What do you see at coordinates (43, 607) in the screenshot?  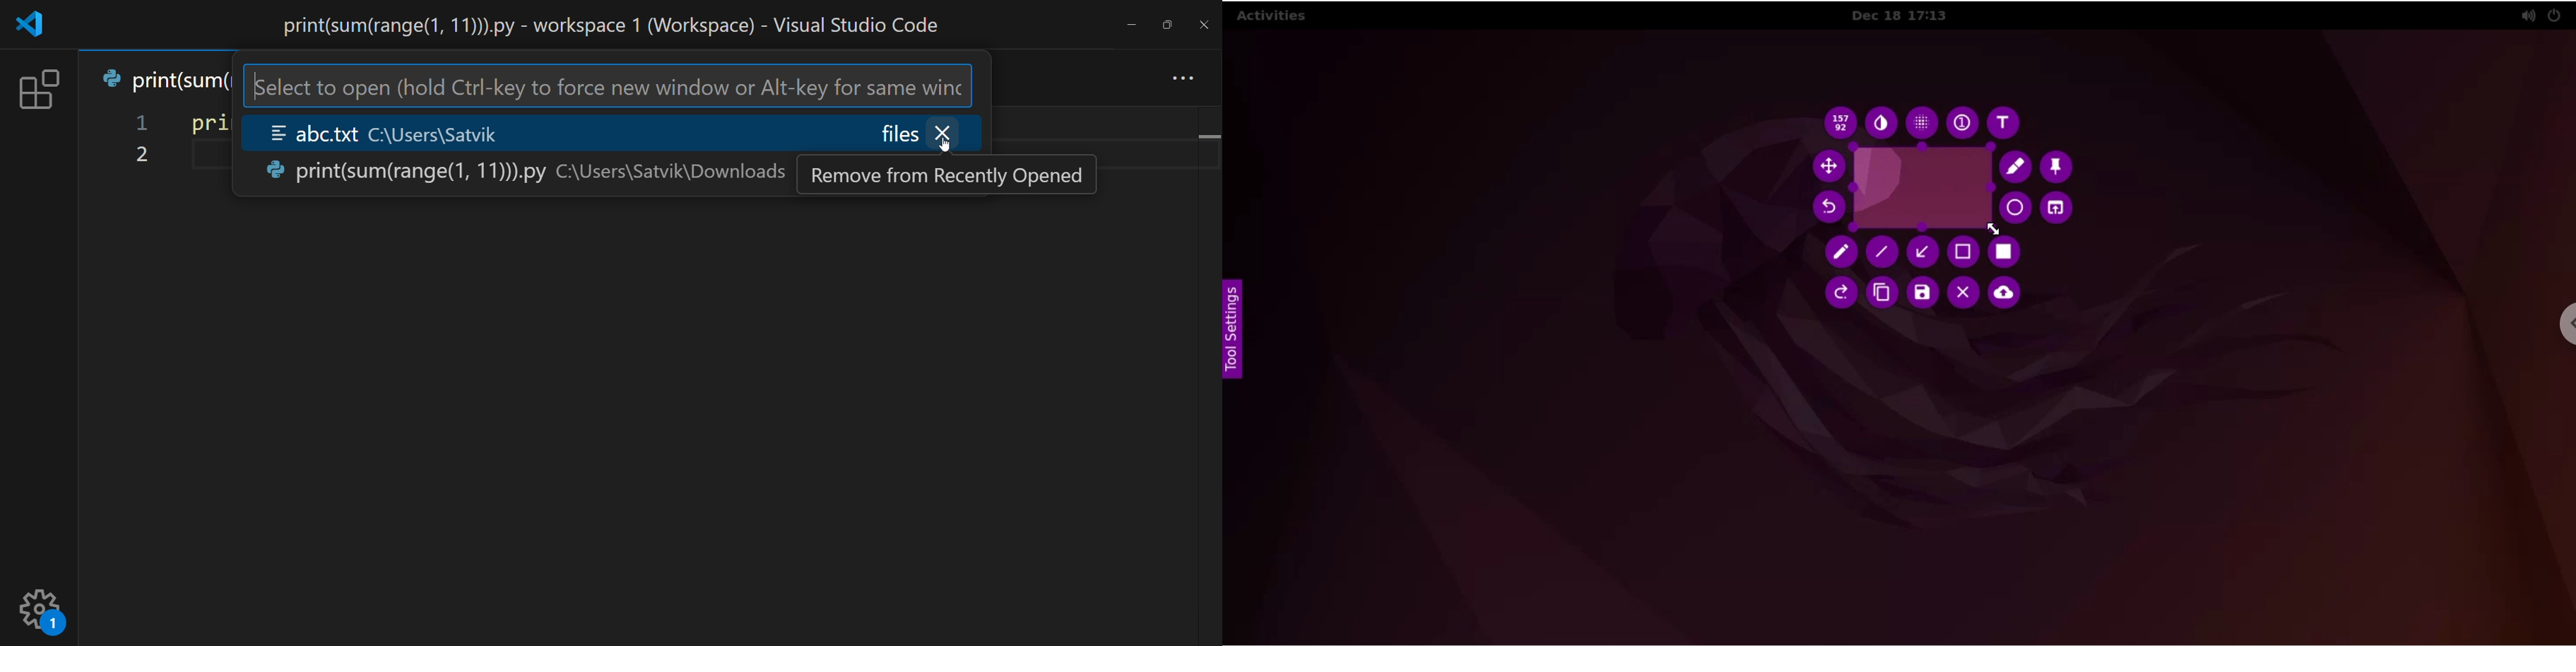 I see `settings` at bounding box center [43, 607].